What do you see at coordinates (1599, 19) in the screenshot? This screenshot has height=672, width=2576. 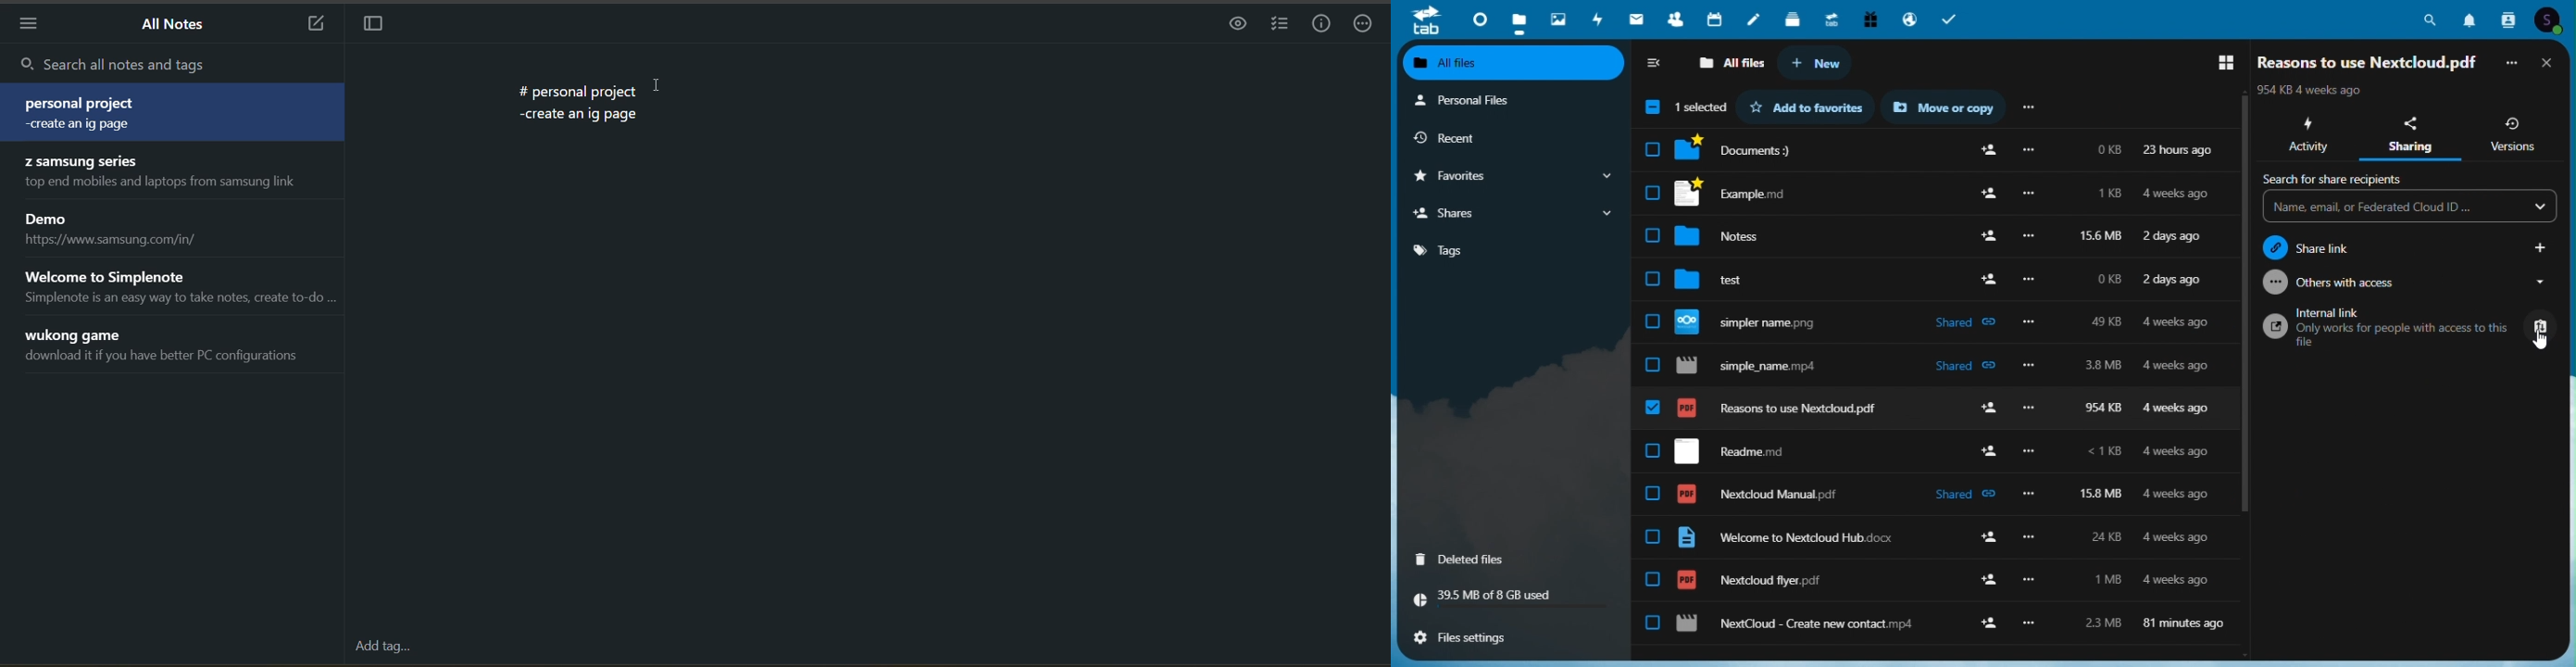 I see `Activity` at bounding box center [1599, 19].